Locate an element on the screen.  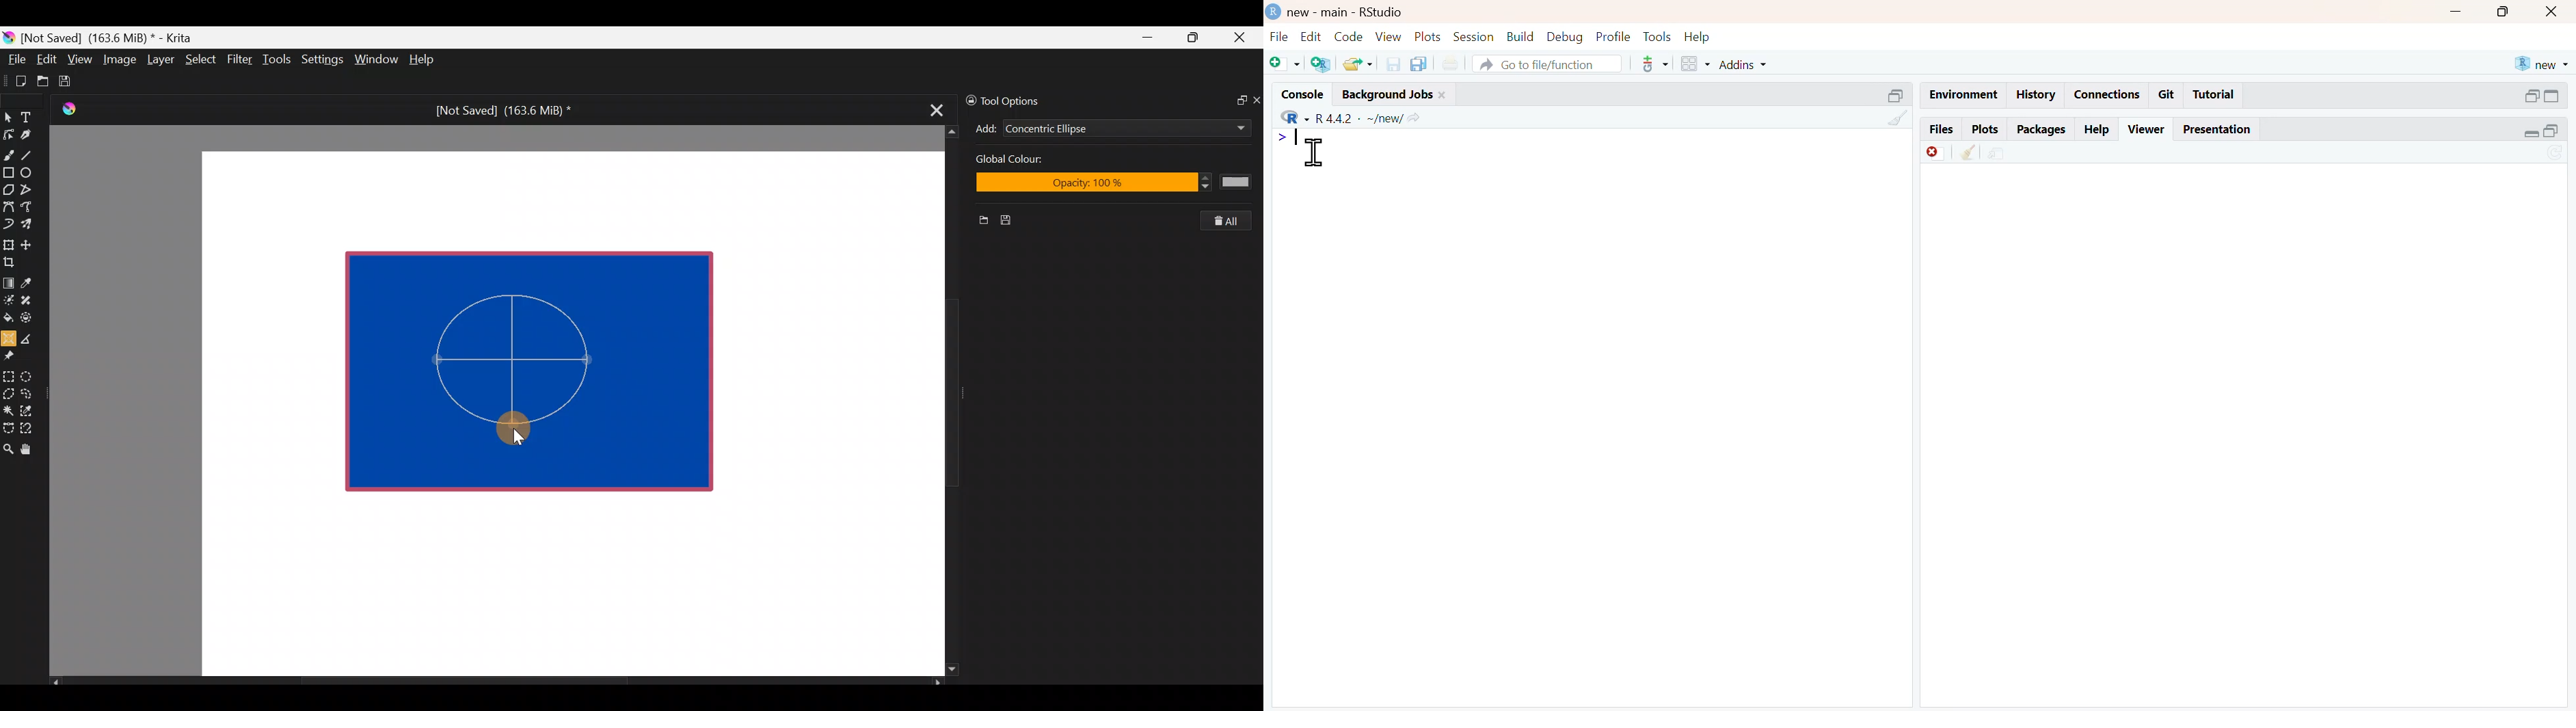
addins is located at coordinates (1743, 64).